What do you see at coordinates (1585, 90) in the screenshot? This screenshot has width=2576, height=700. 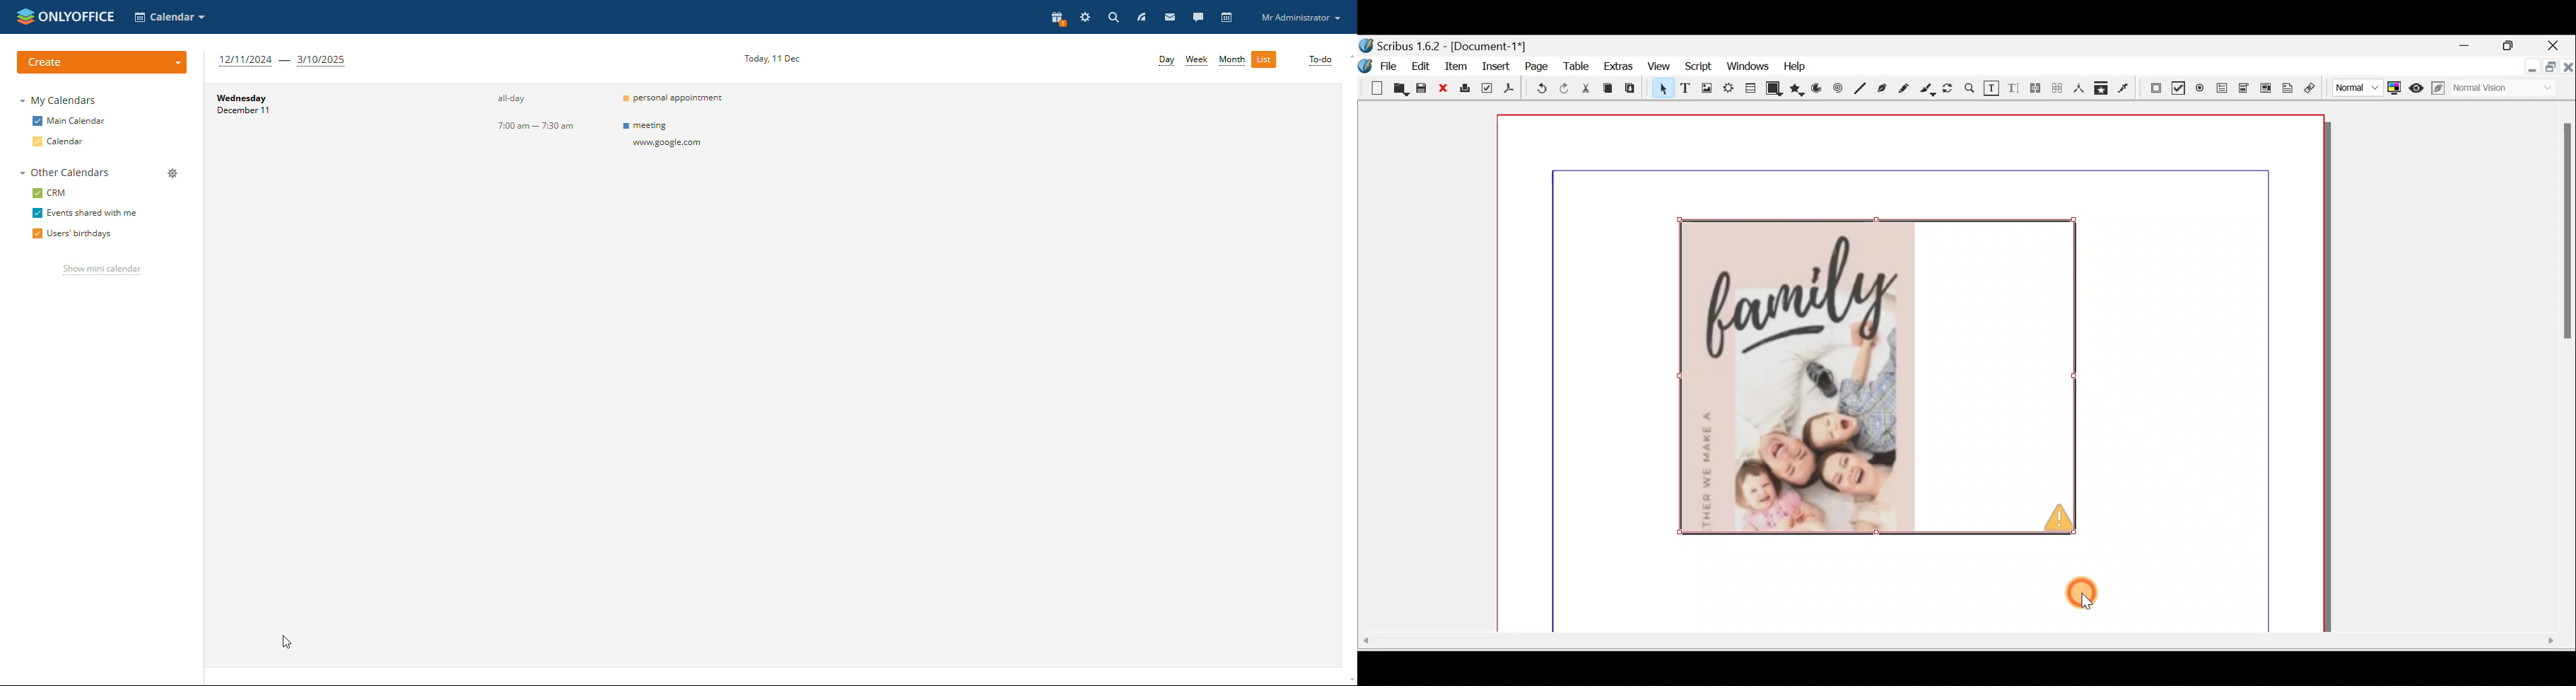 I see `Cut` at bounding box center [1585, 90].